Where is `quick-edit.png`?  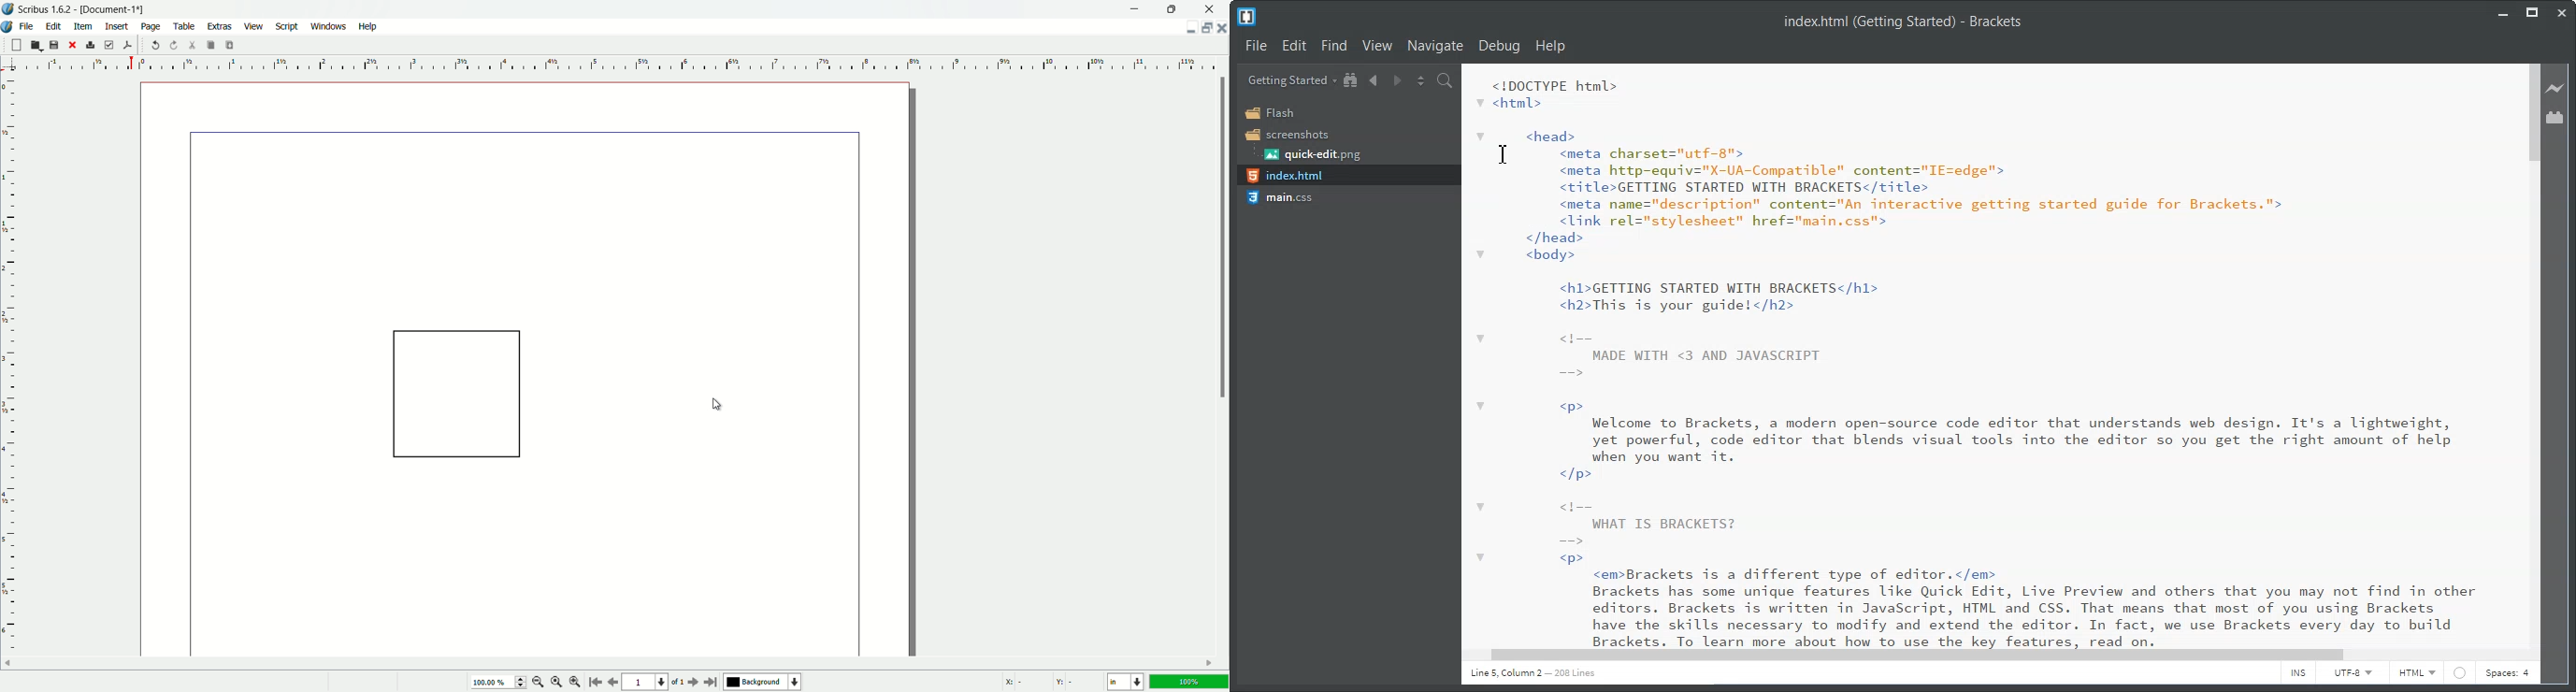 quick-edit.png is located at coordinates (1313, 155).